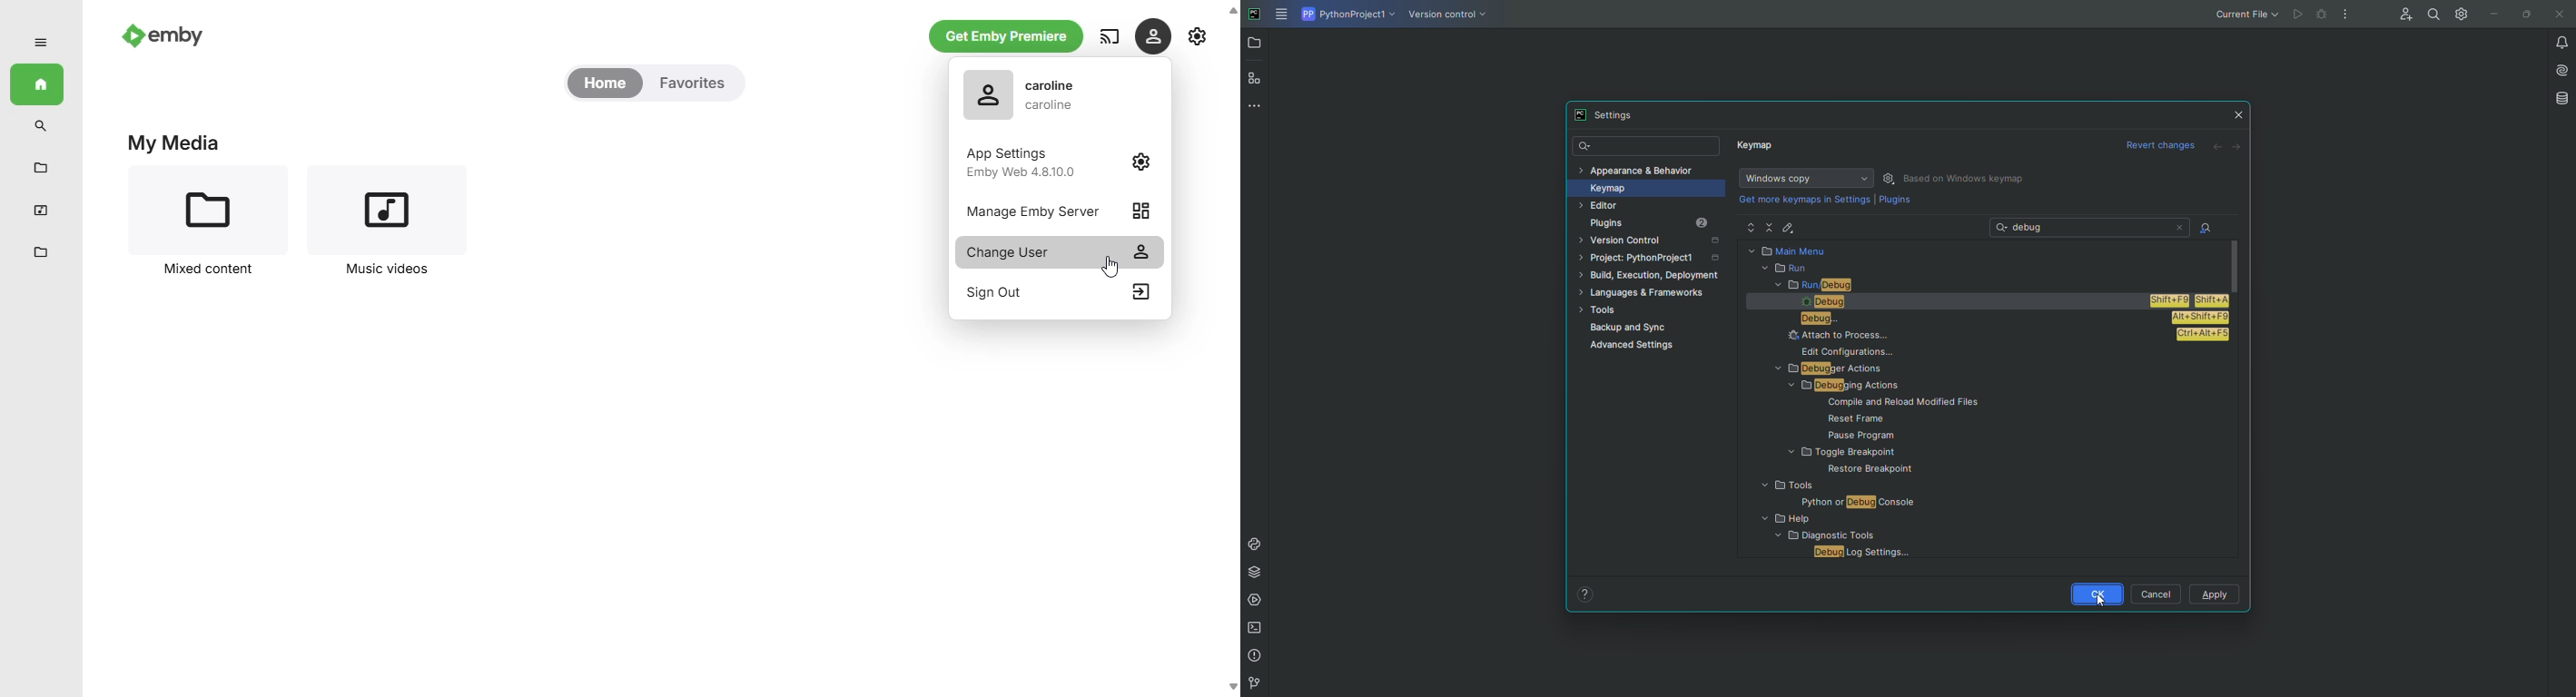 Image resolution: width=2576 pixels, height=700 pixels. What do you see at coordinates (1641, 188) in the screenshot?
I see `Keymap` at bounding box center [1641, 188].